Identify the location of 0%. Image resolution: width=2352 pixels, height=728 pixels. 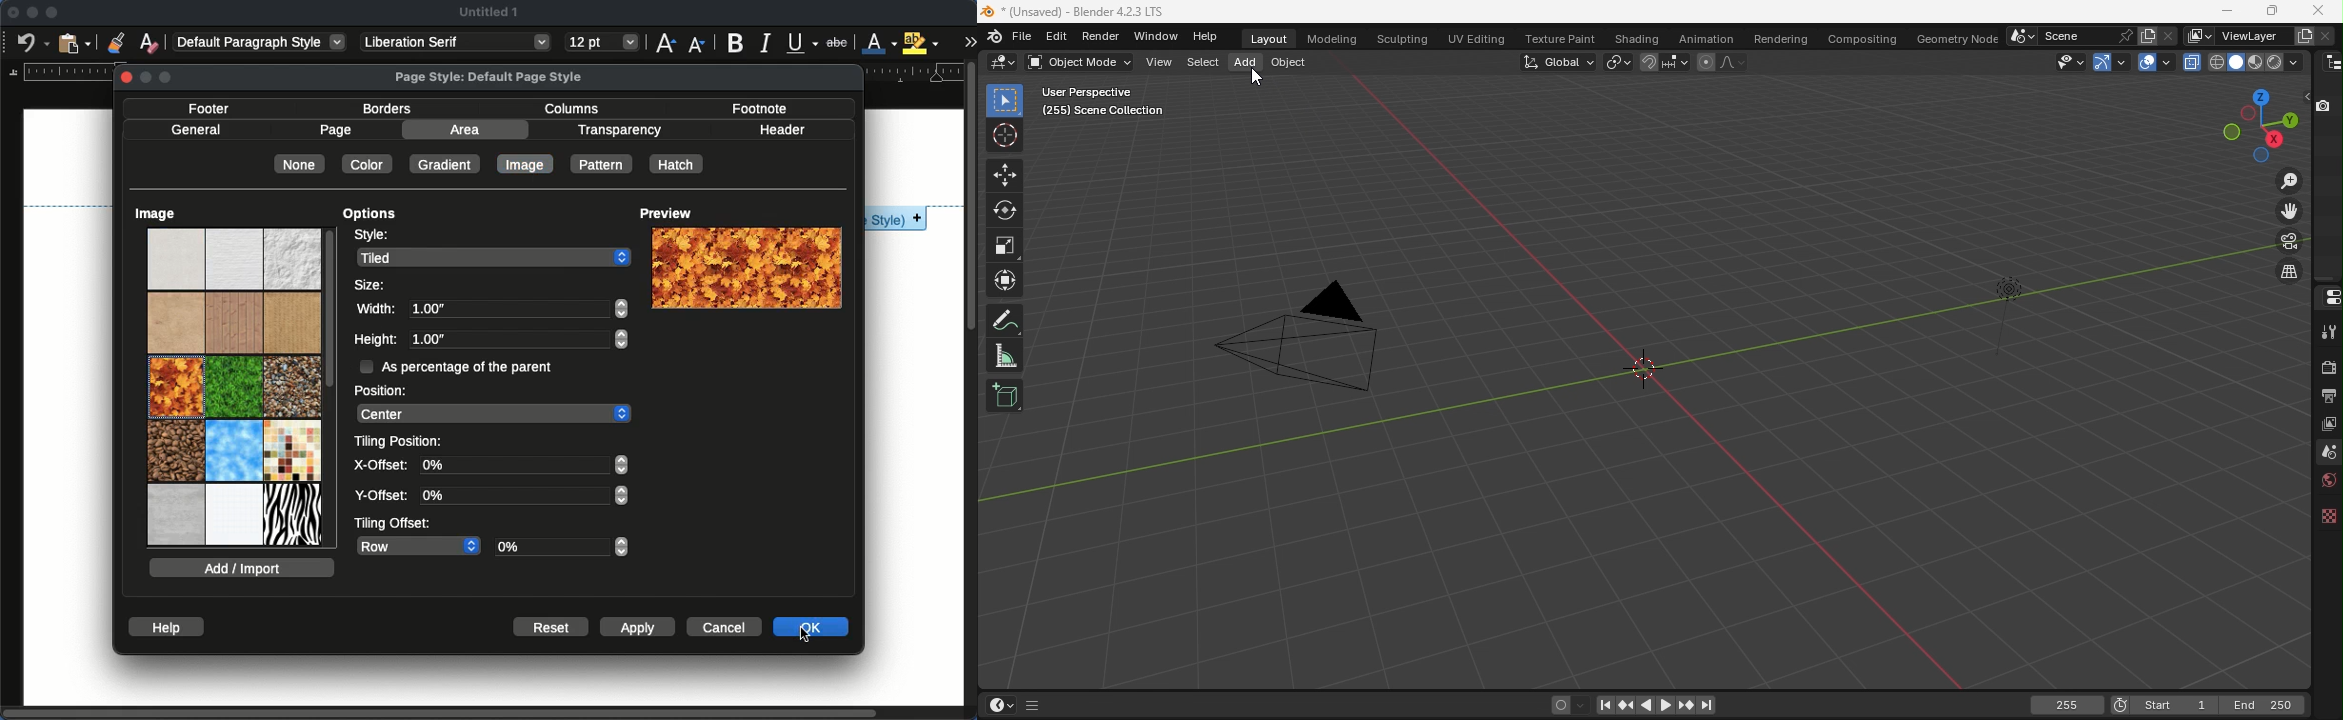
(561, 548).